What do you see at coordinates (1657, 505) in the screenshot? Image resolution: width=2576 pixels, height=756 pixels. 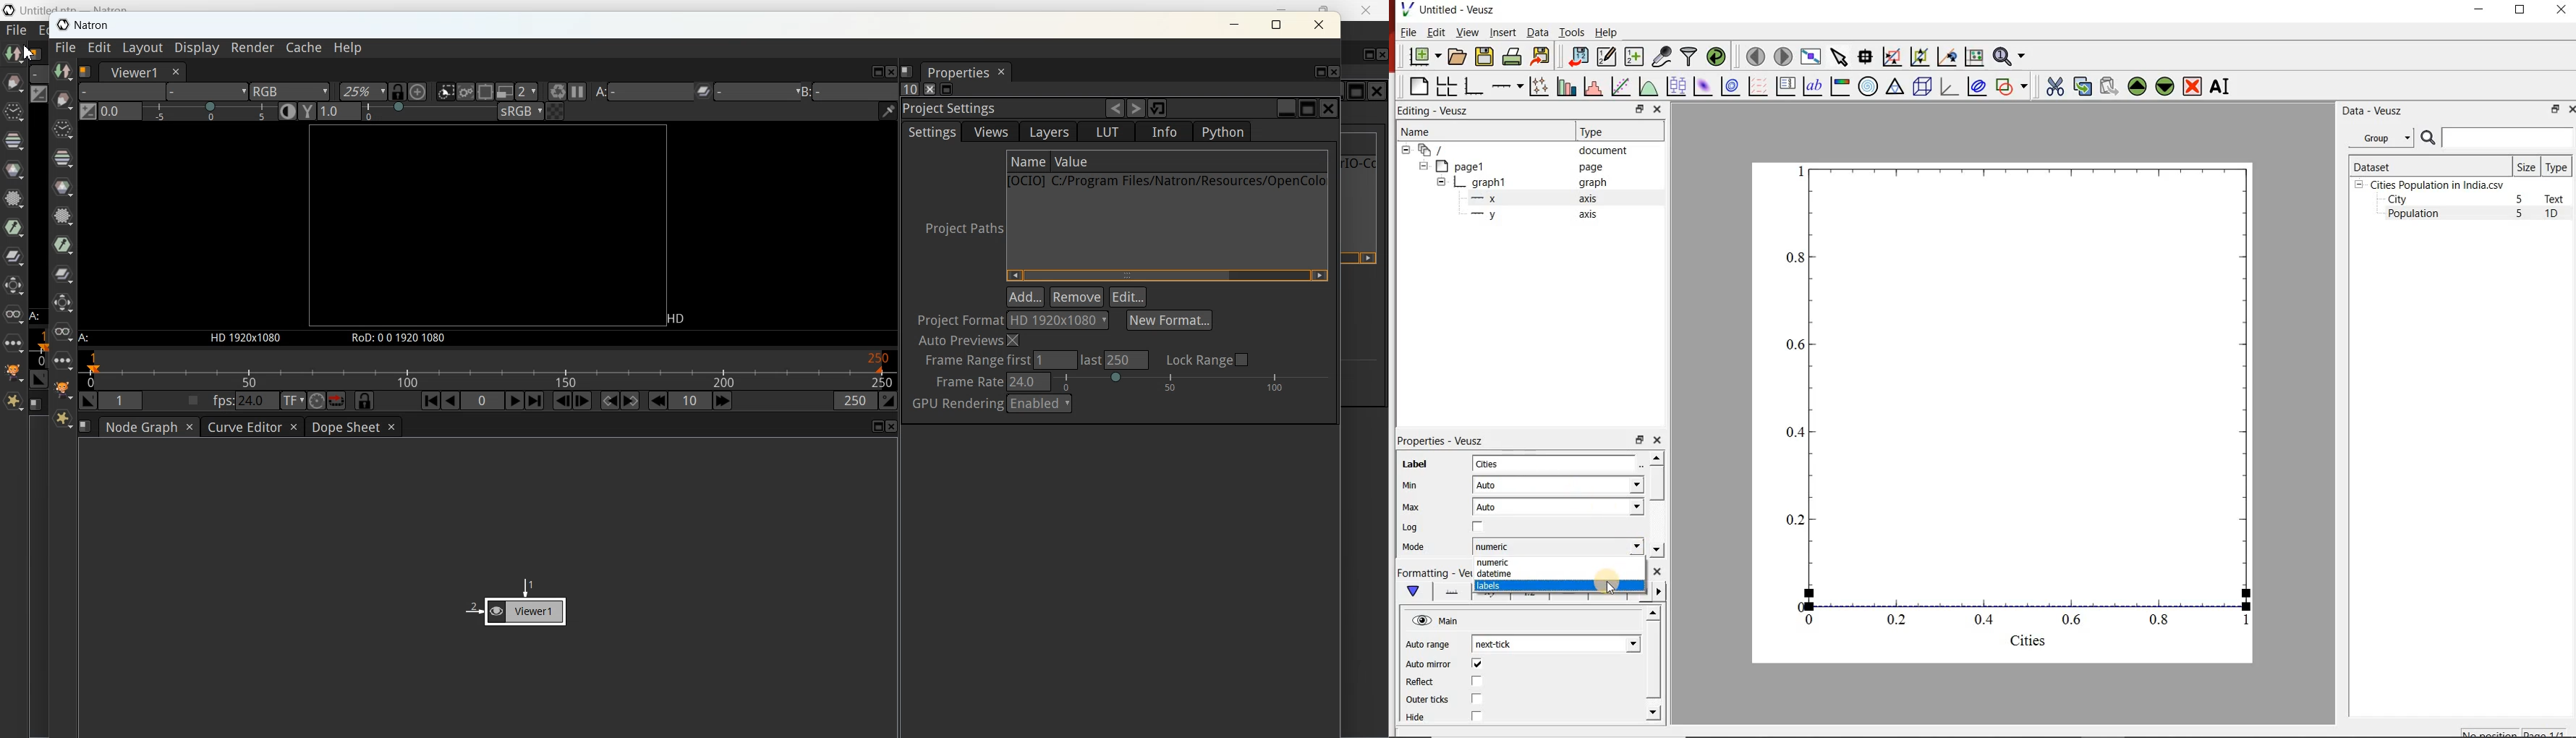 I see `scrollbar` at bounding box center [1657, 505].